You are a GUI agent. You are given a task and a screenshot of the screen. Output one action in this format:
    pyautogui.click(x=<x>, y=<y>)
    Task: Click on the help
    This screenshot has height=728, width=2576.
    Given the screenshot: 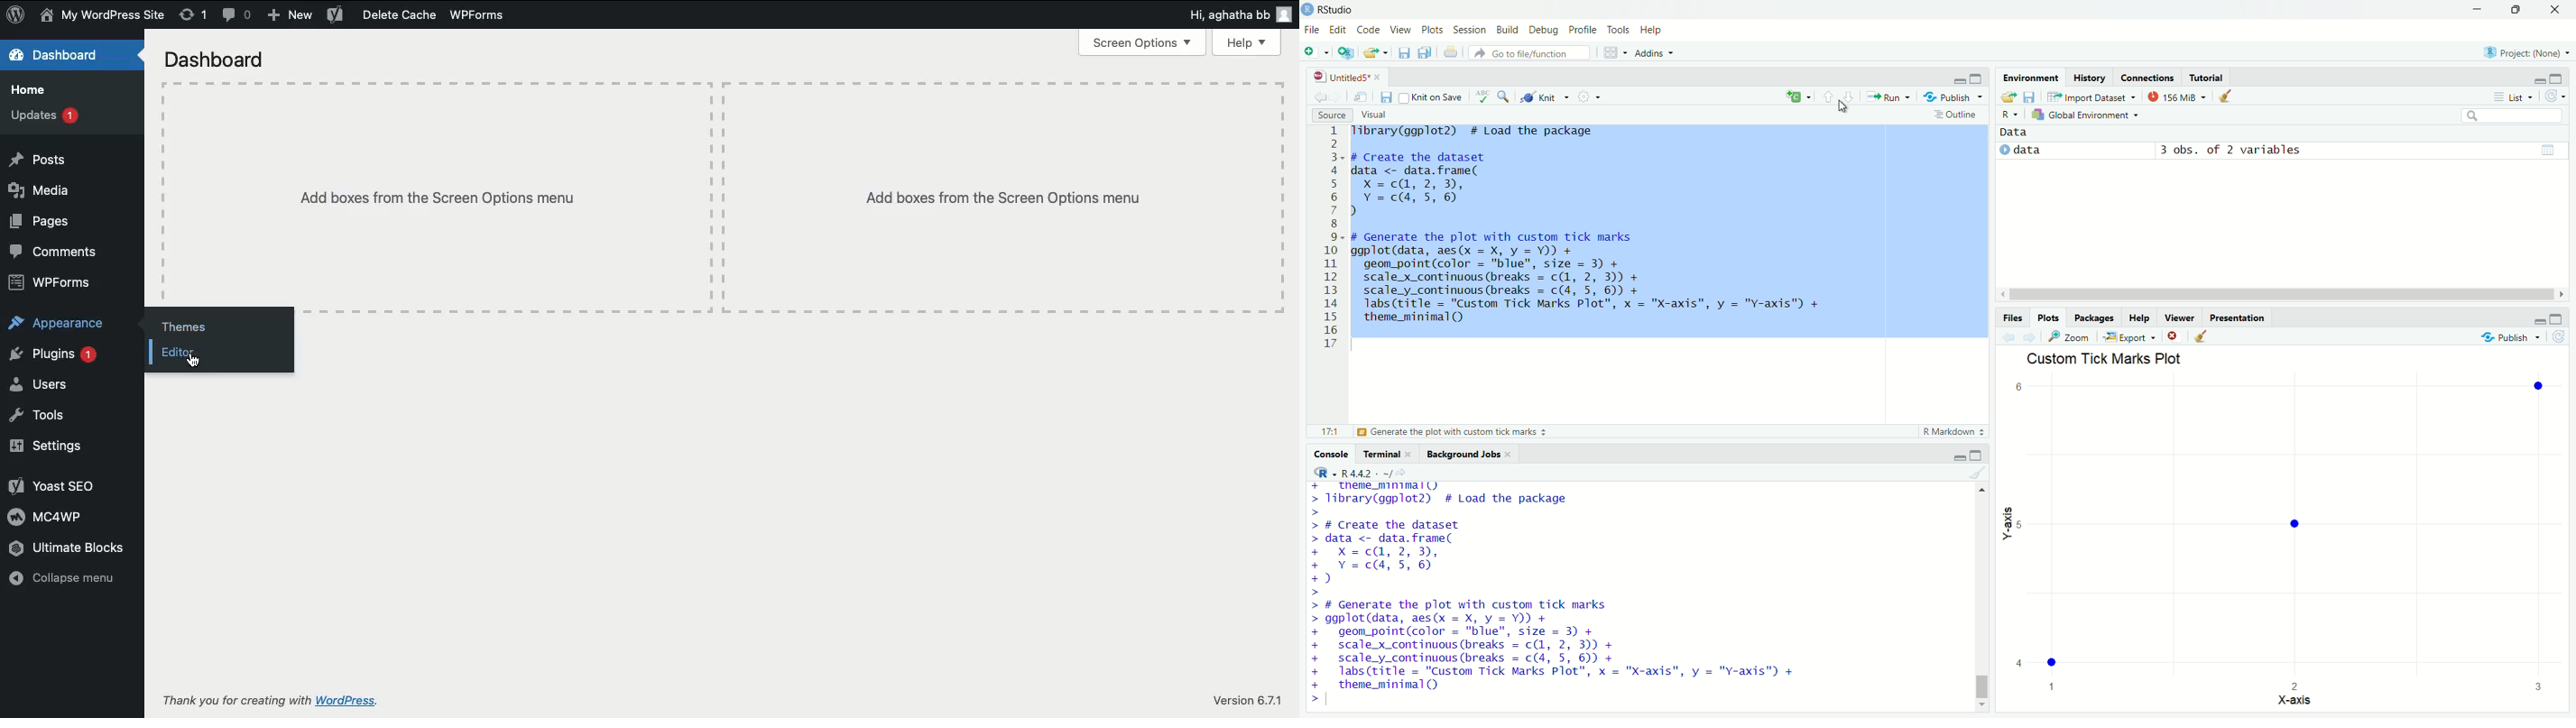 What is the action you would take?
    pyautogui.click(x=2141, y=316)
    